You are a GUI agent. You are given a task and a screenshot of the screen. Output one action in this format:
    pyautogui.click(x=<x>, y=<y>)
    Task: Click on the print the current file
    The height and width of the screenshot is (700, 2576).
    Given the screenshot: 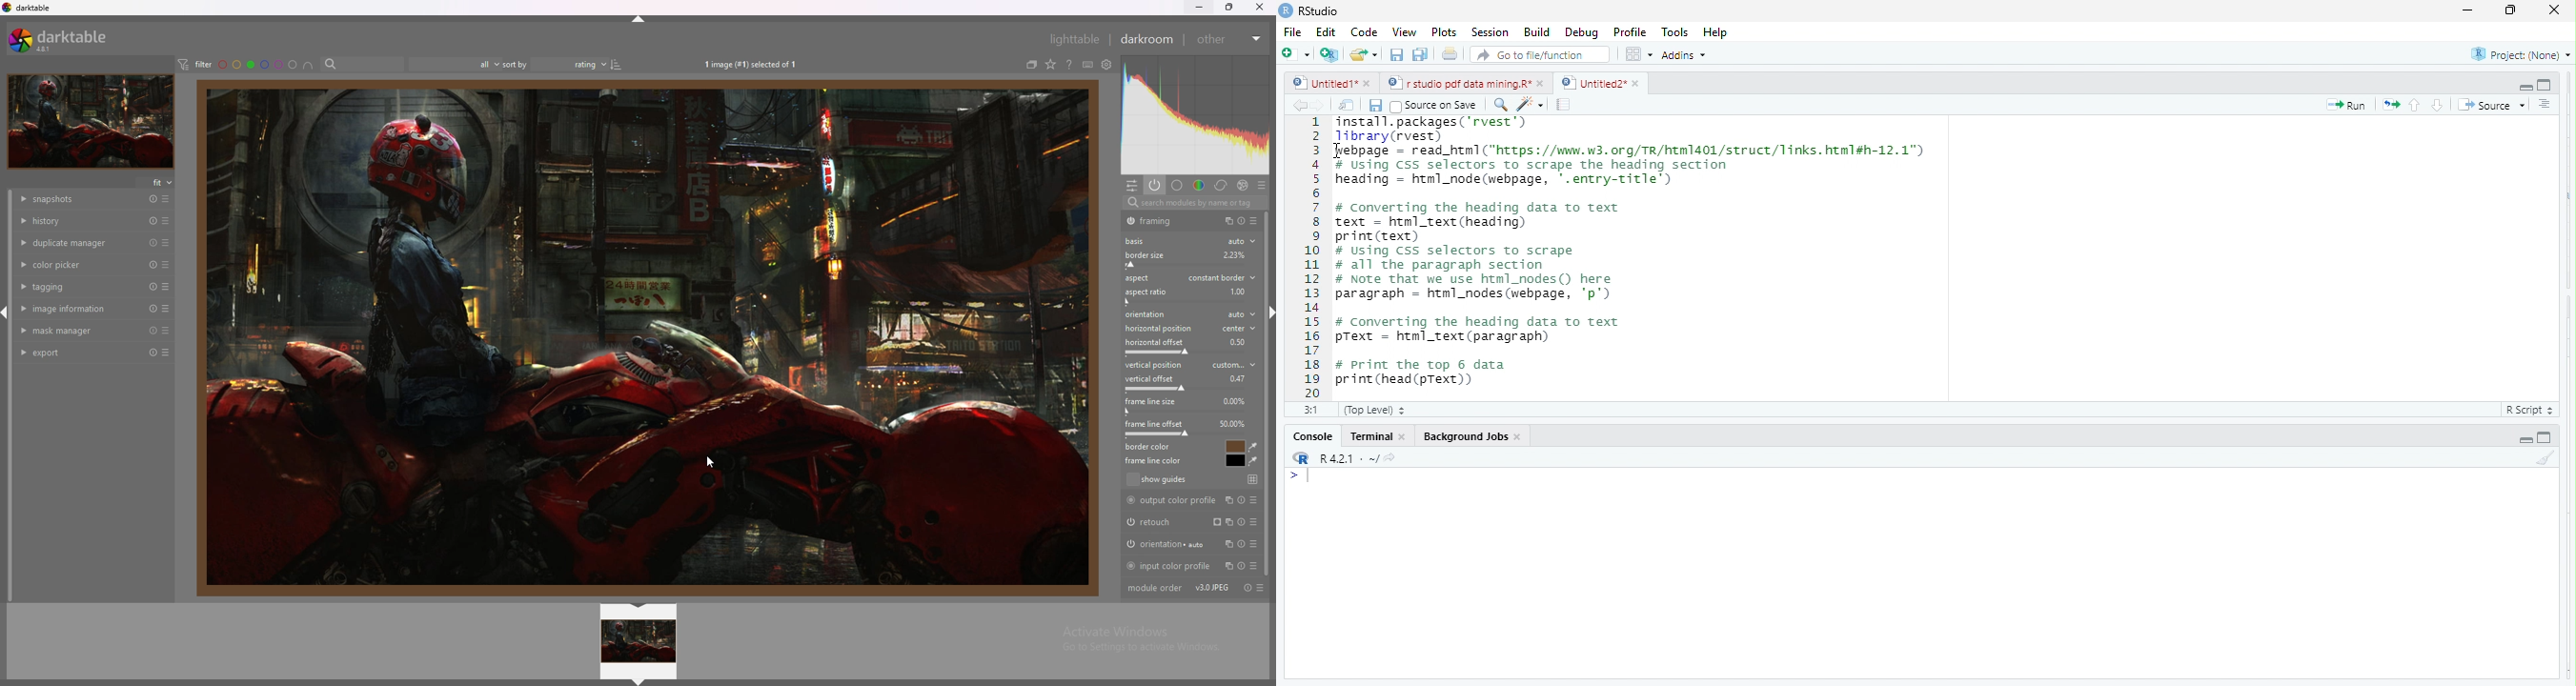 What is the action you would take?
    pyautogui.click(x=1447, y=55)
    